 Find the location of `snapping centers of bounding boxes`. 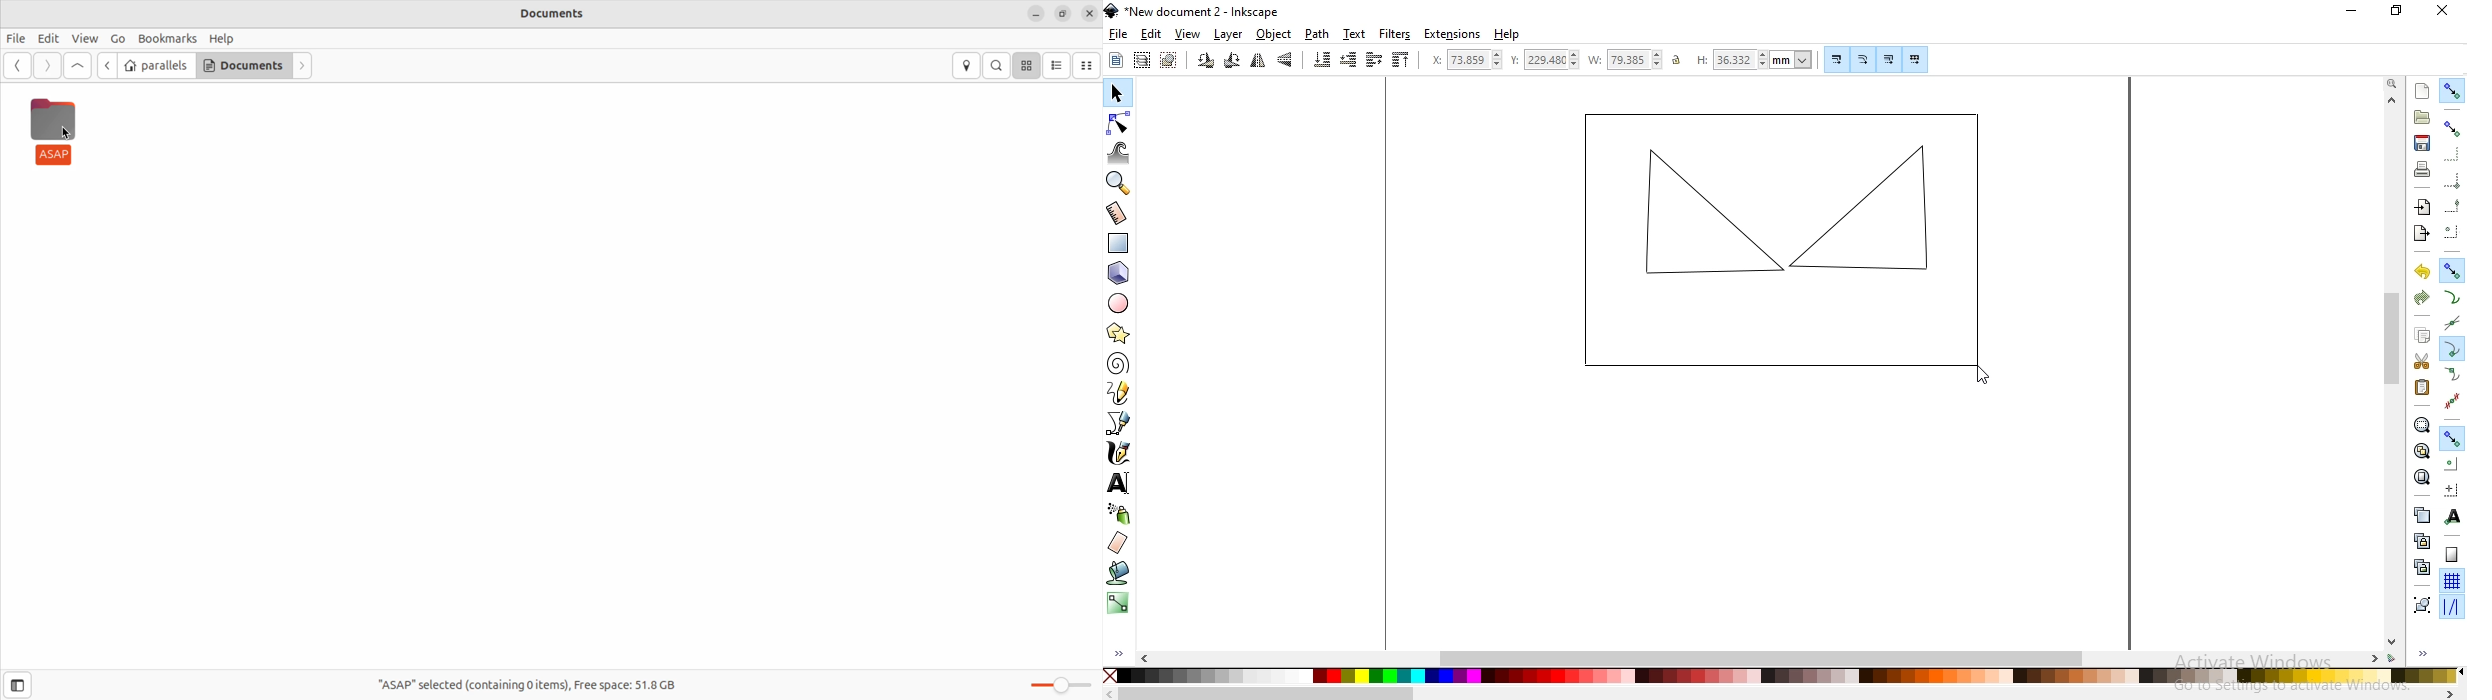

snapping centers of bounding boxes is located at coordinates (2449, 230).